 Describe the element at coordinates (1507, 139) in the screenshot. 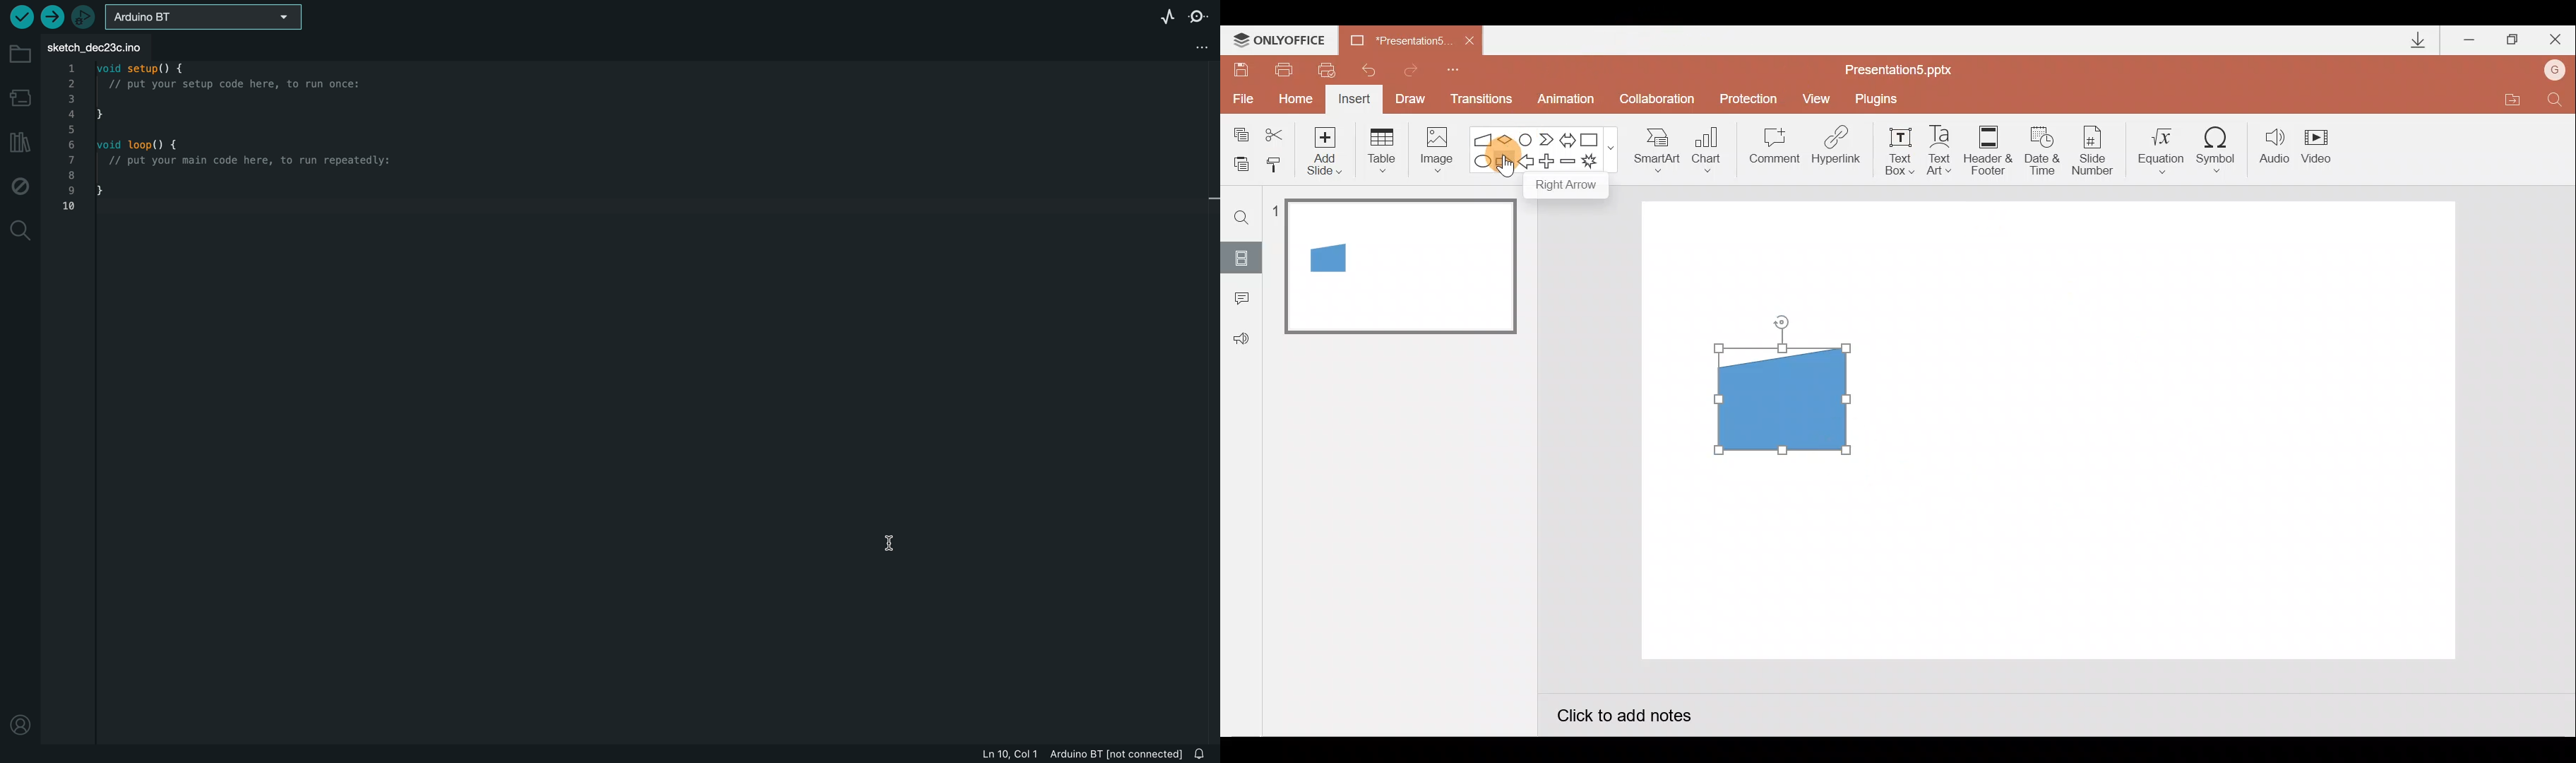

I see `Flow chart-decision` at that location.